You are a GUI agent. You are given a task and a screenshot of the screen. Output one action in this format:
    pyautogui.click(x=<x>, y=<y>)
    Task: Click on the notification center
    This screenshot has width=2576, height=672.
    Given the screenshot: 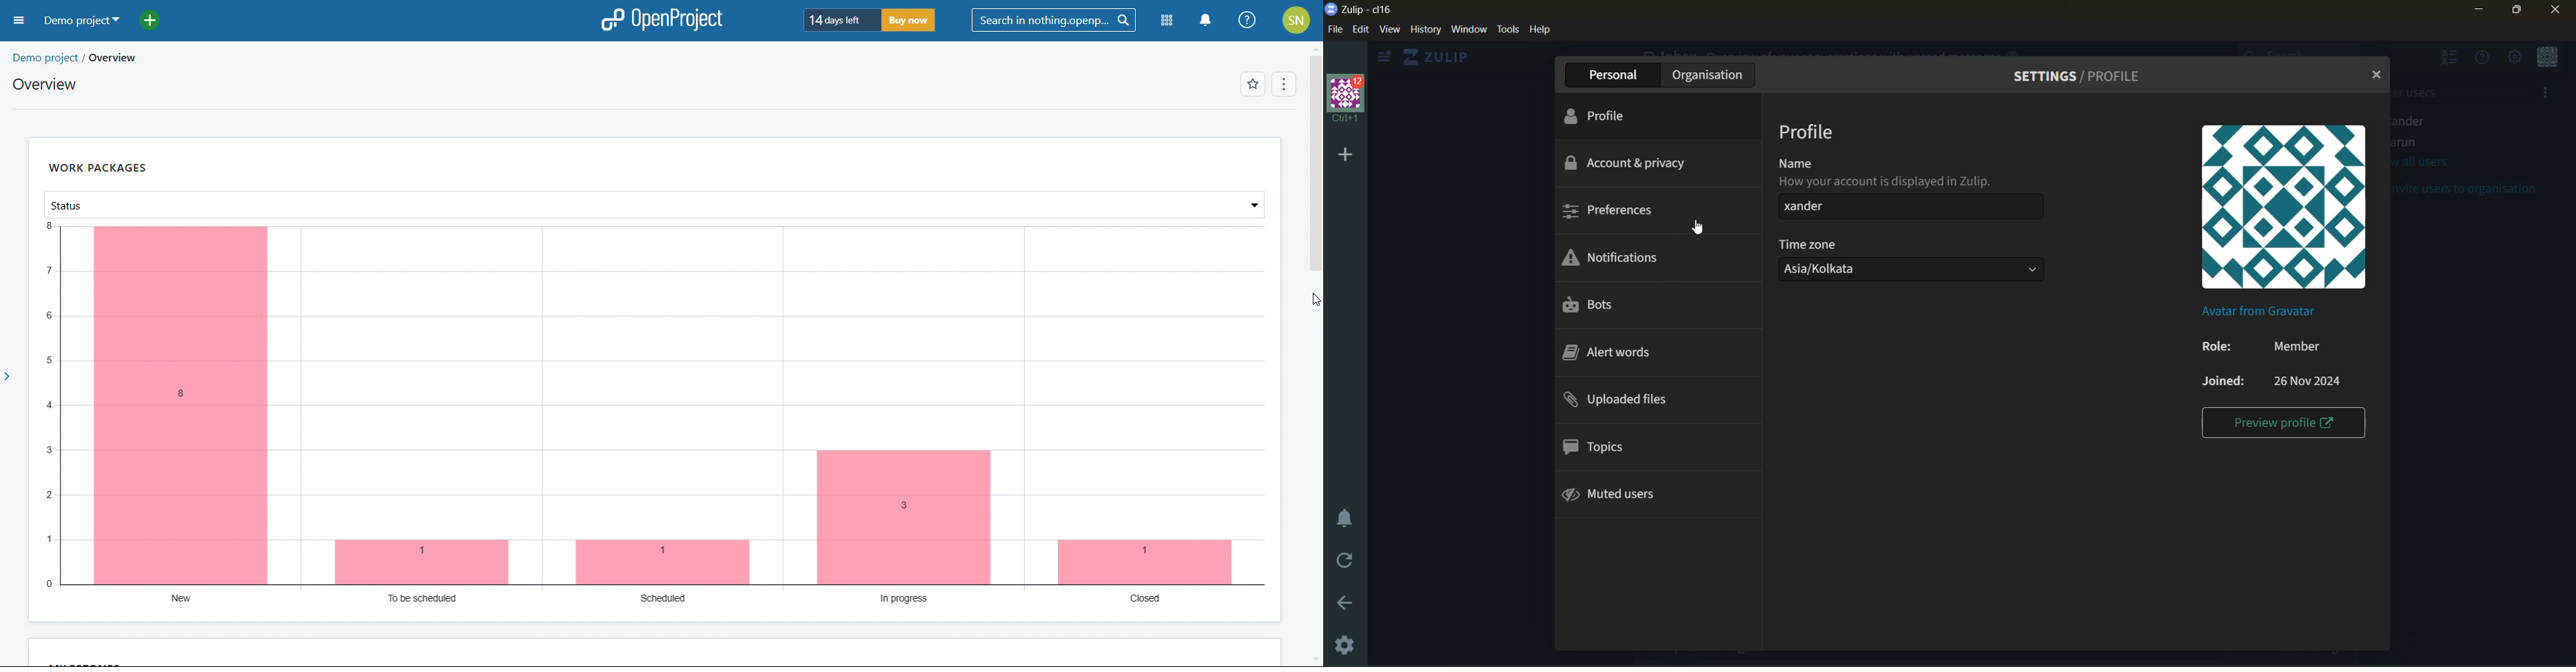 What is the action you would take?
    pyautogui.click(x=1204, y=21)
    